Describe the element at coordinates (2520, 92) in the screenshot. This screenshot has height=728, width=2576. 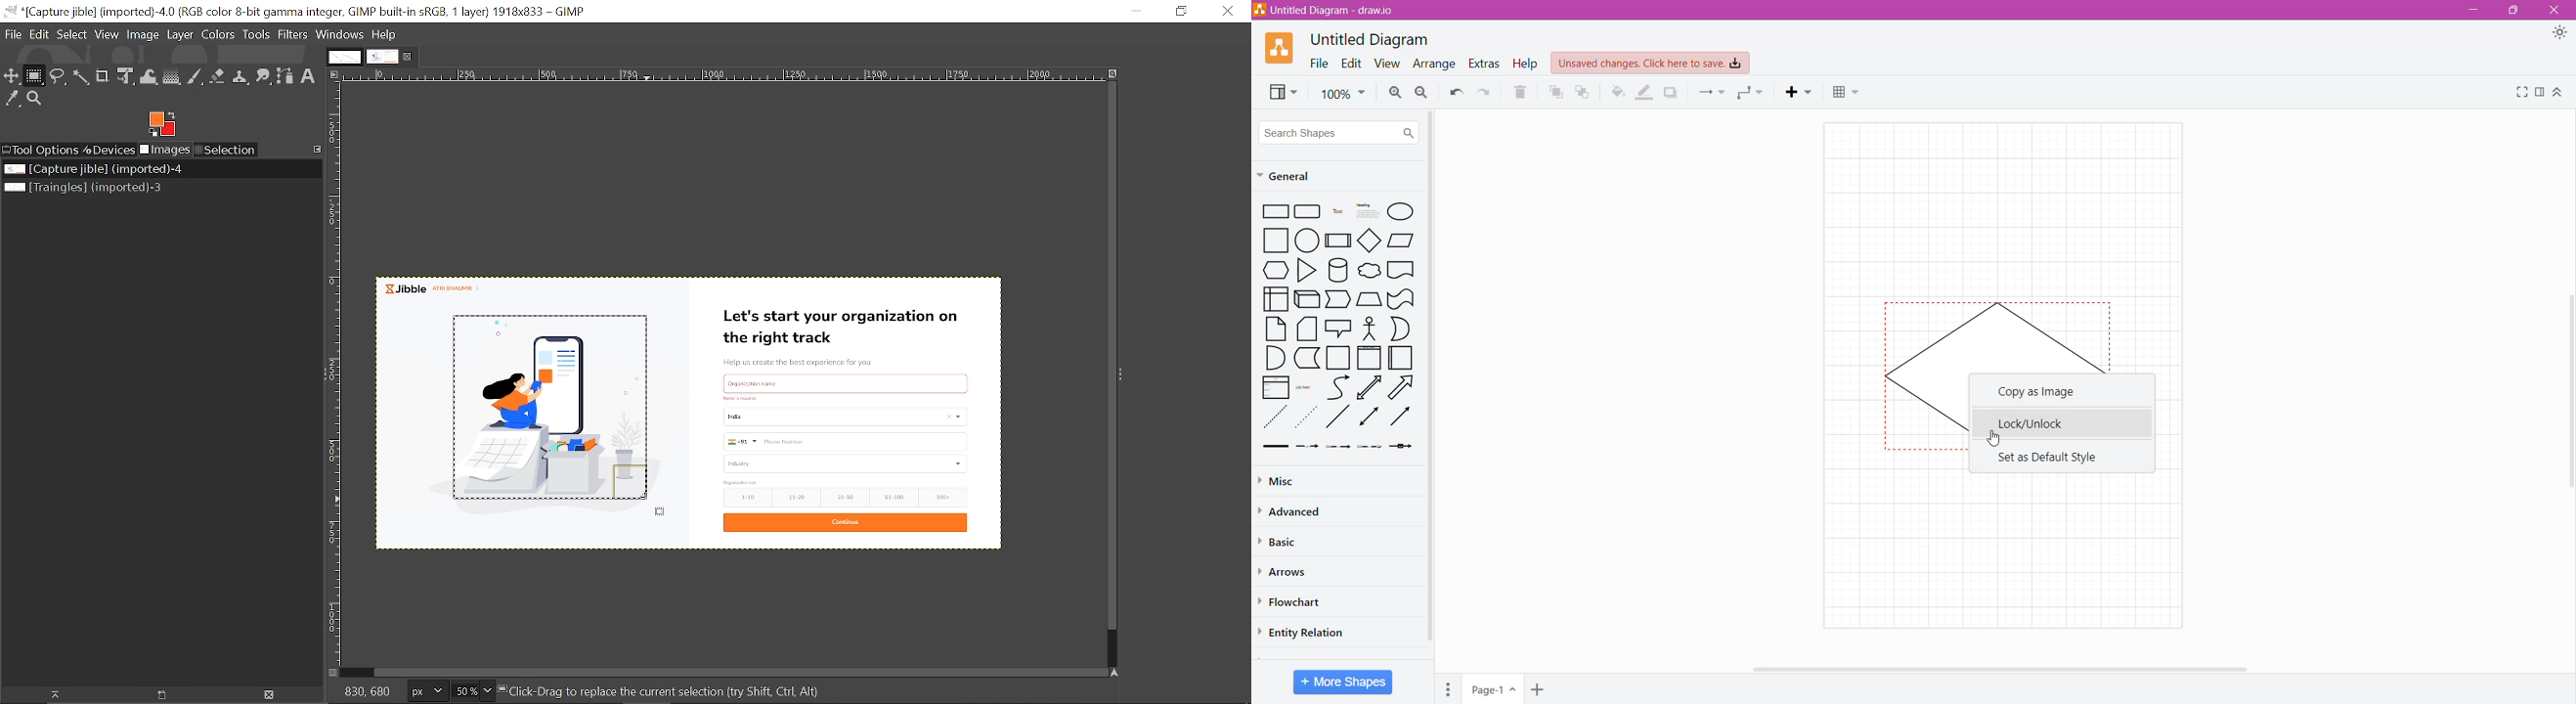
I see `FullScreen` at that location.